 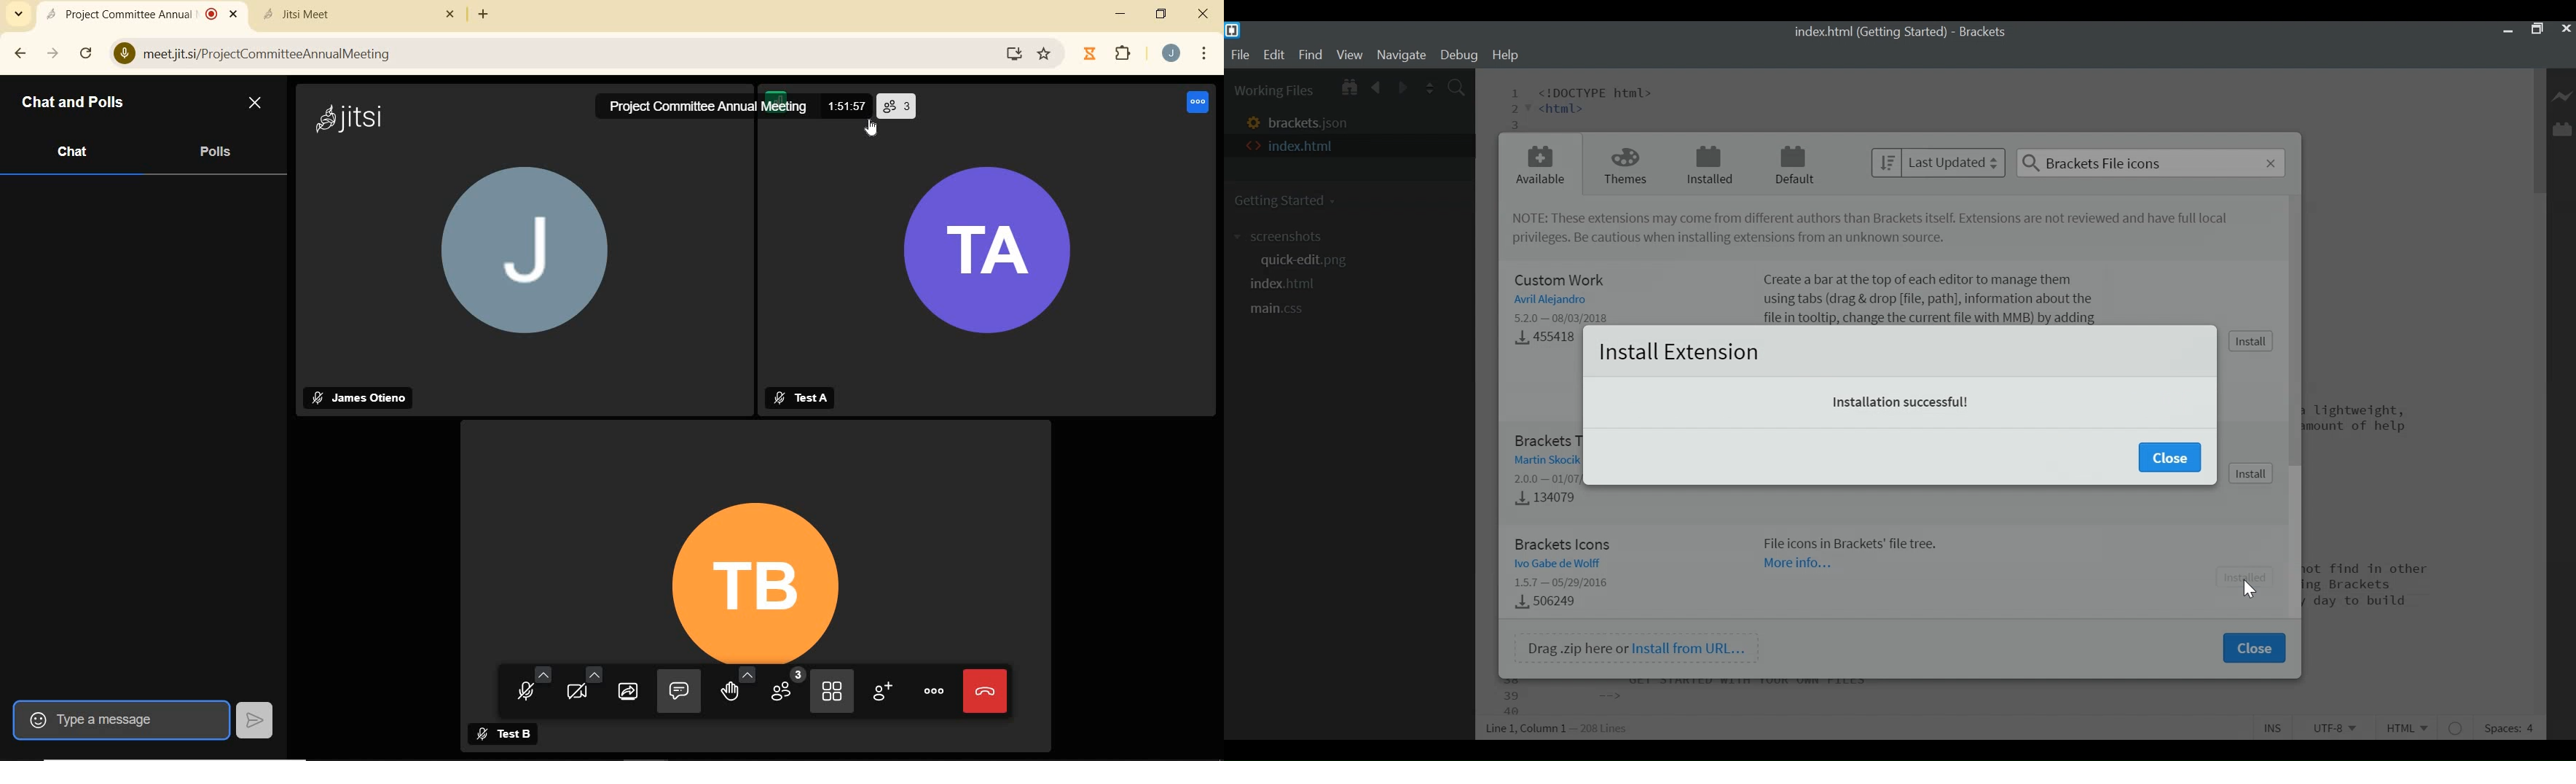 What do you see at coordinates (215, 149) in the screenshot?
I see `polls` at bounding box center [215, 149].